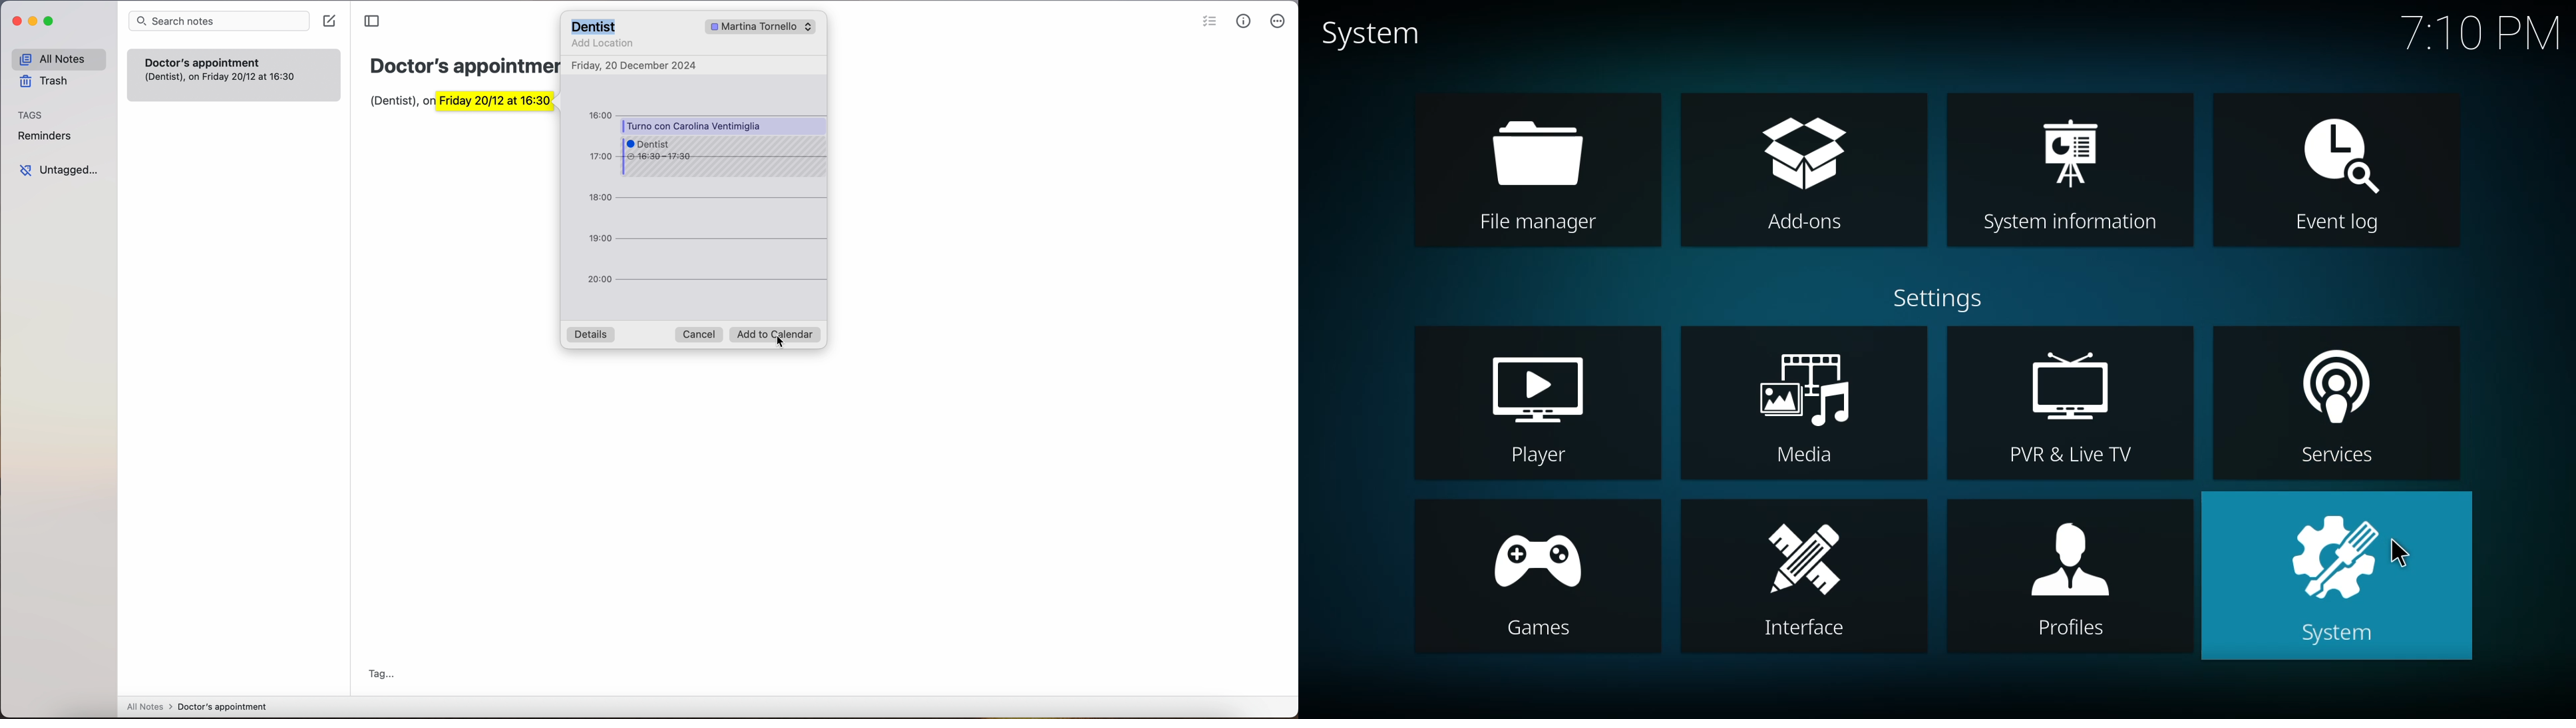 The height and width of the screenshot is (728, 2576). Describe the element at coordinates (1545, 581) in the screenshot. I see `games` at that location.